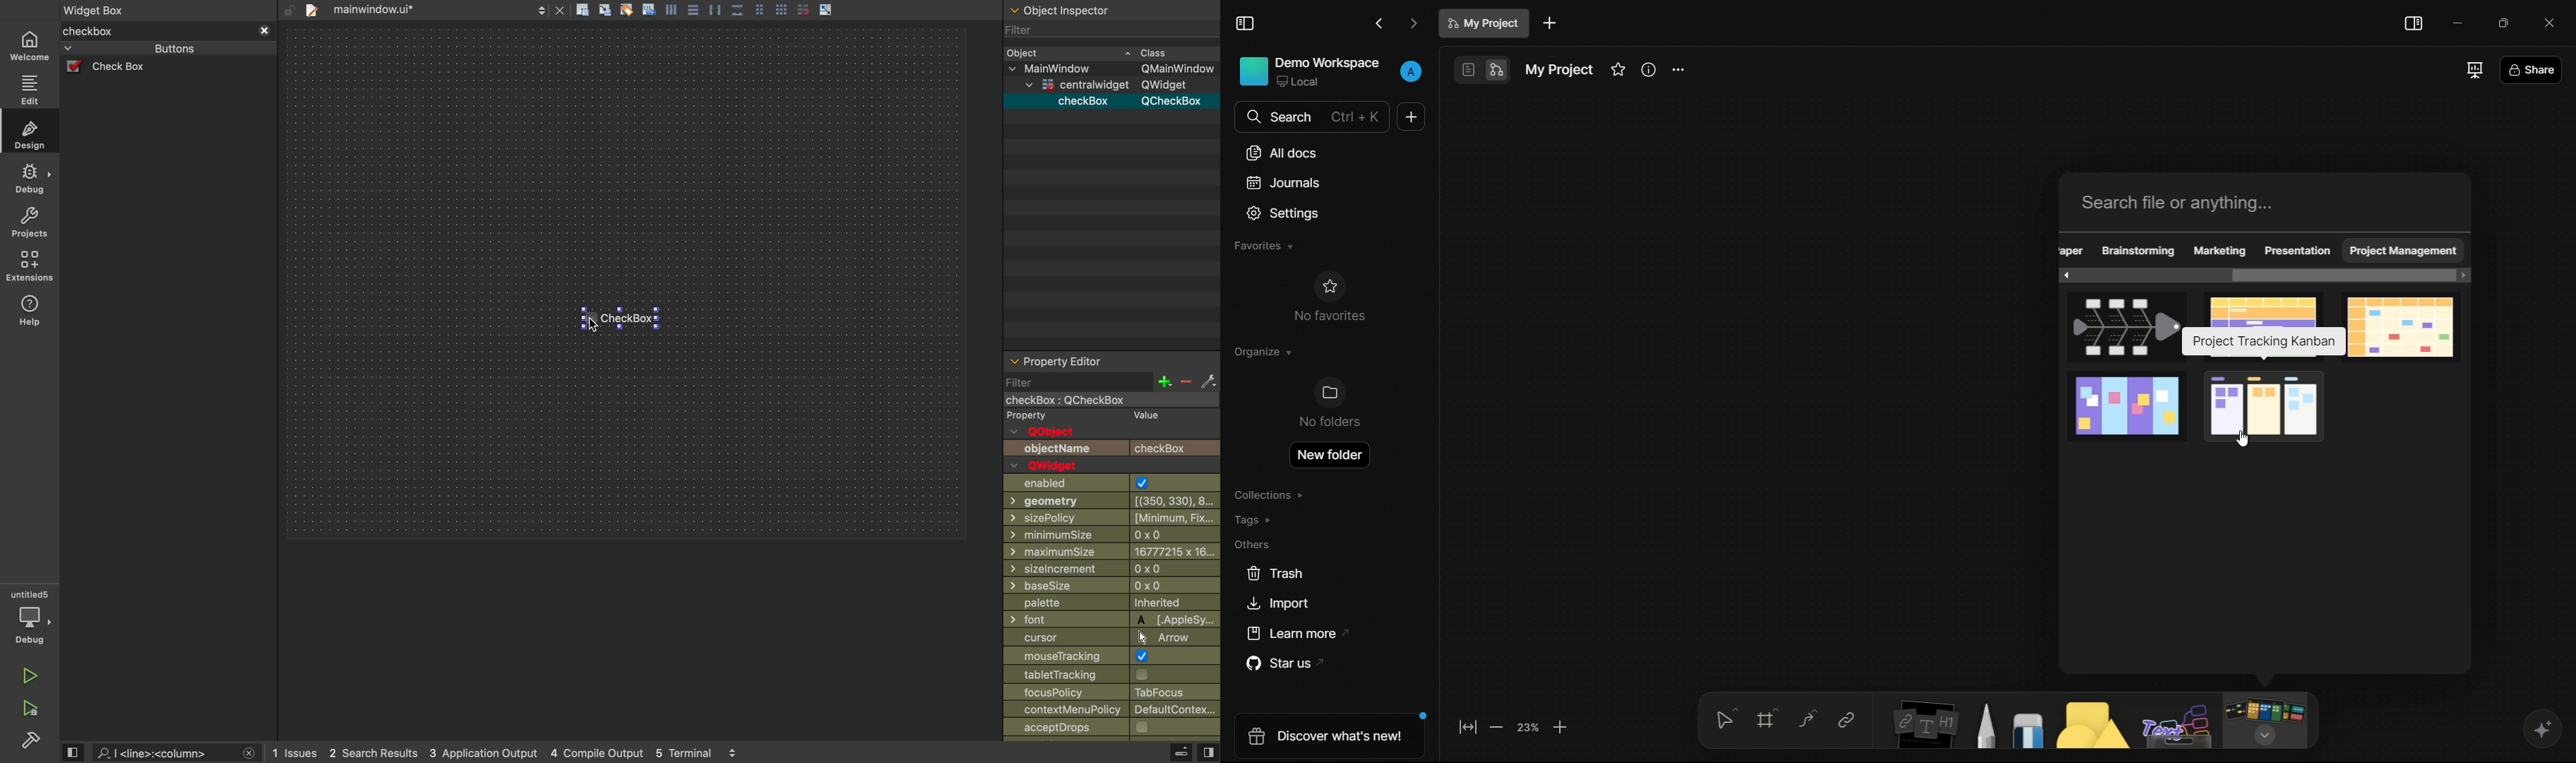 This screenshot has width=2576, height=784. What do you see at coordinates (1310, 73) in the screenshot?
I see `demo workspace` at bounding box center [1310, 73].